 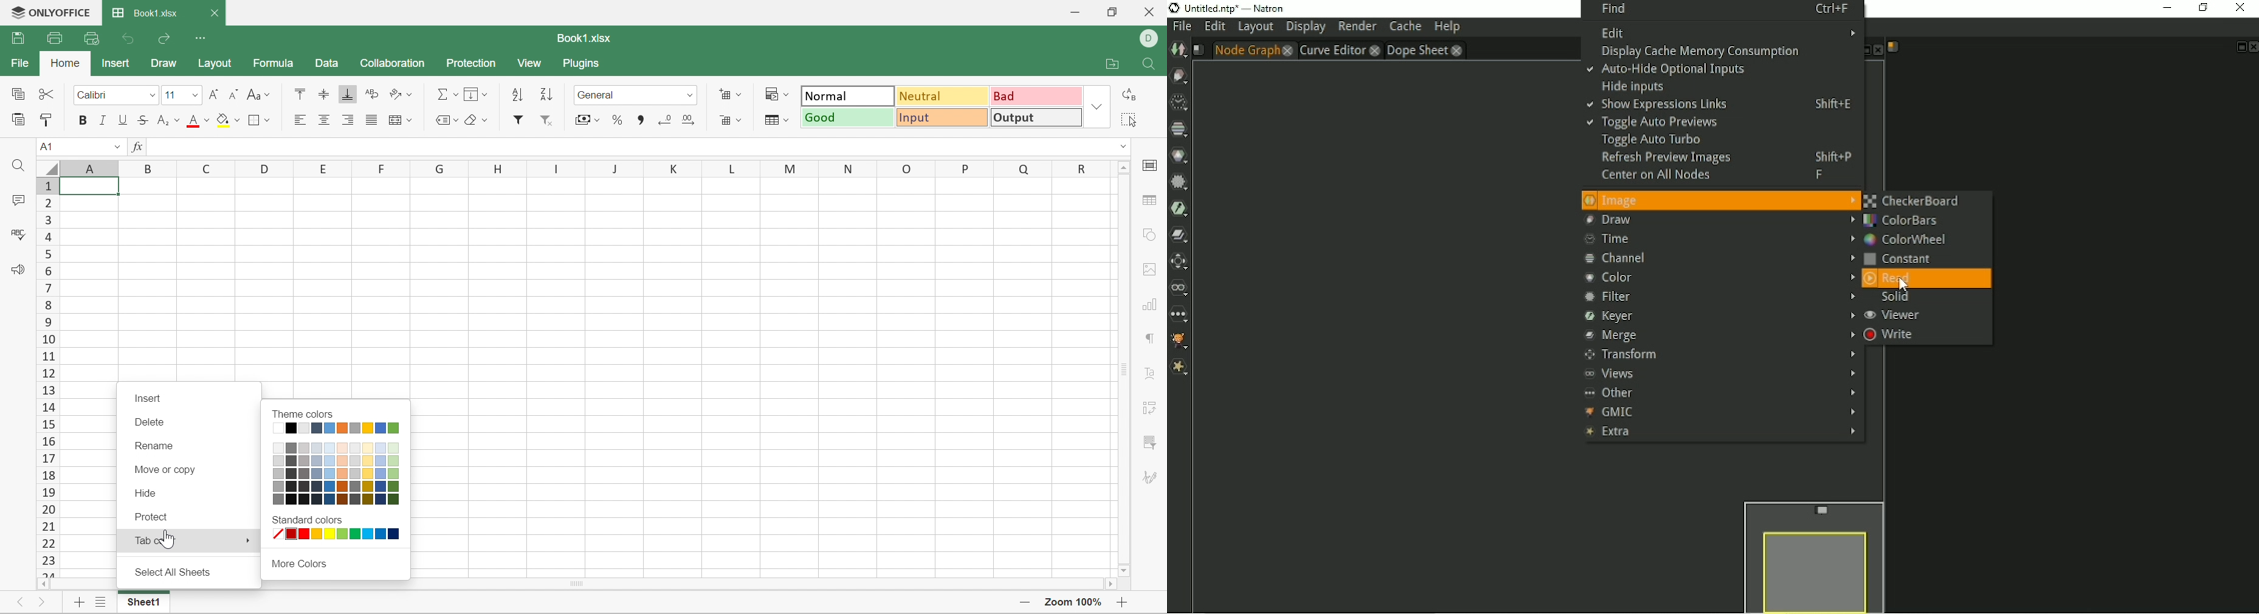 I want to click on 21, so click(x=45, y=525).